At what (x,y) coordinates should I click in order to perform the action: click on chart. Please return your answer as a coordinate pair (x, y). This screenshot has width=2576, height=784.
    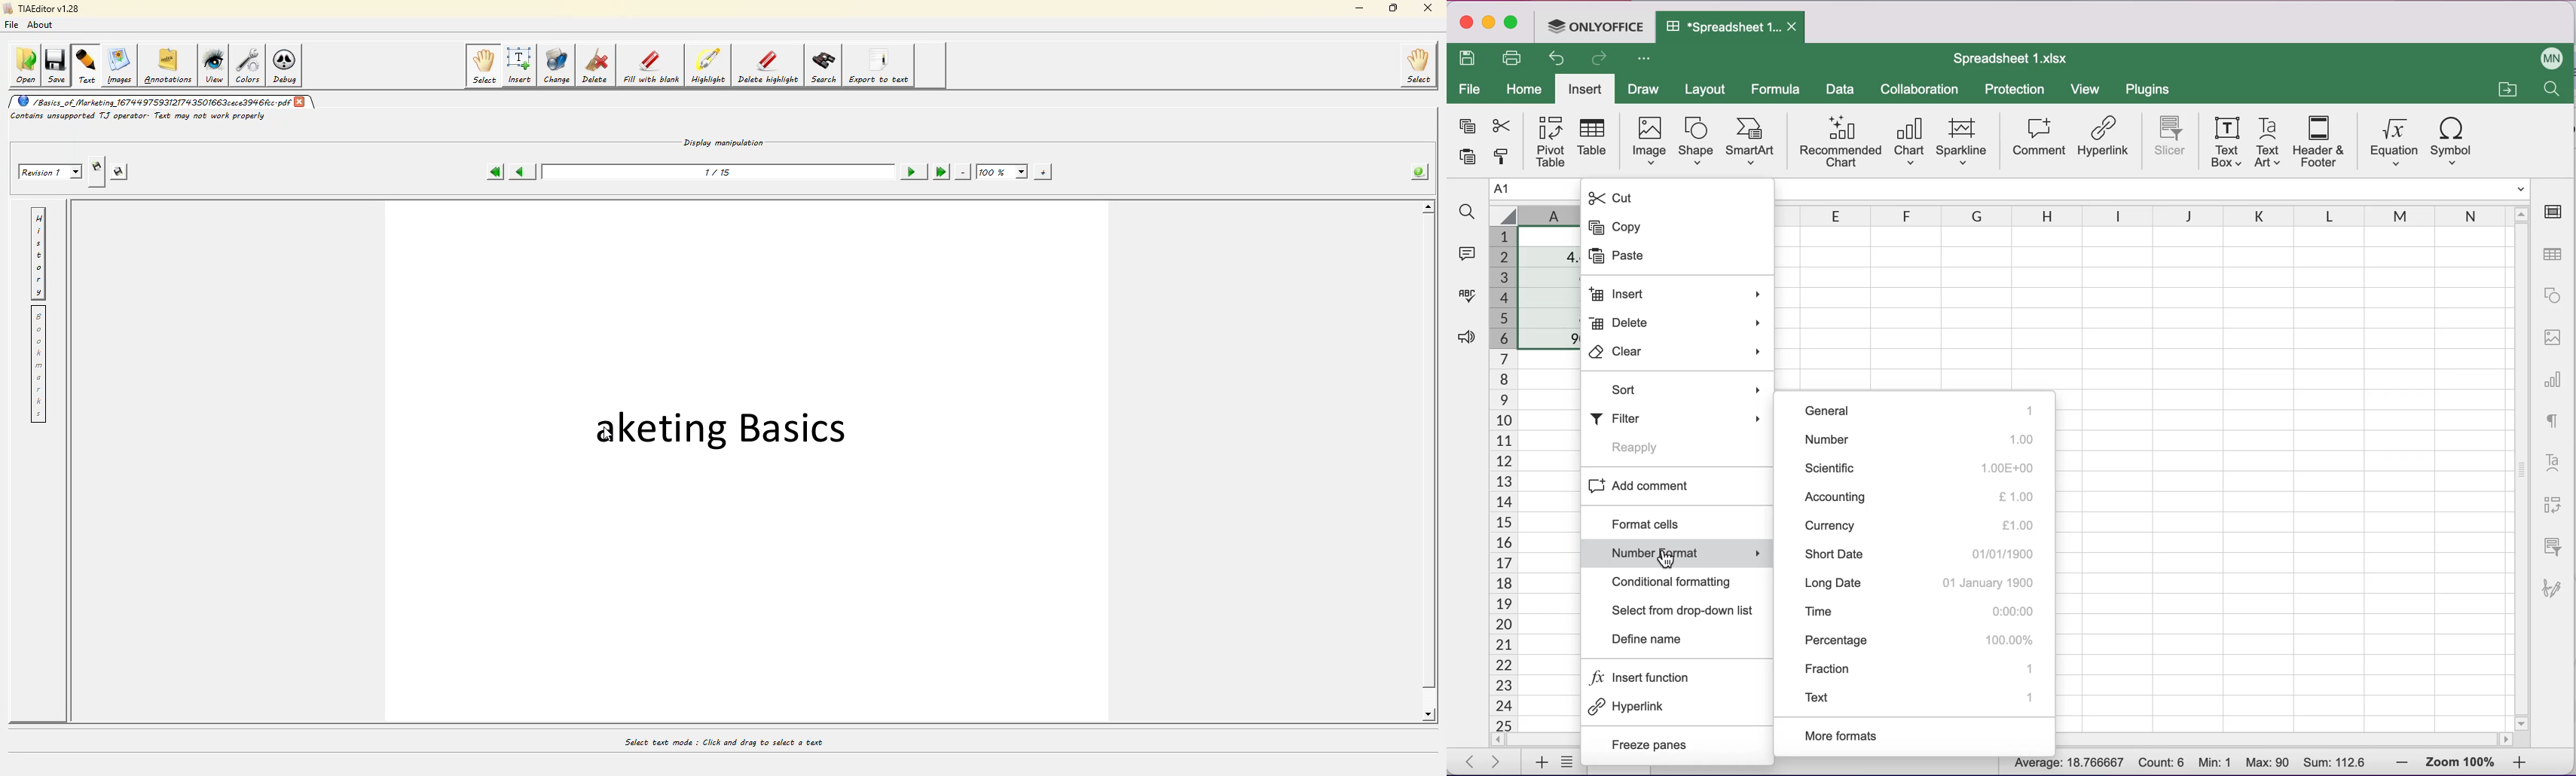
    Looking at the image, I should click on (1909, 143).